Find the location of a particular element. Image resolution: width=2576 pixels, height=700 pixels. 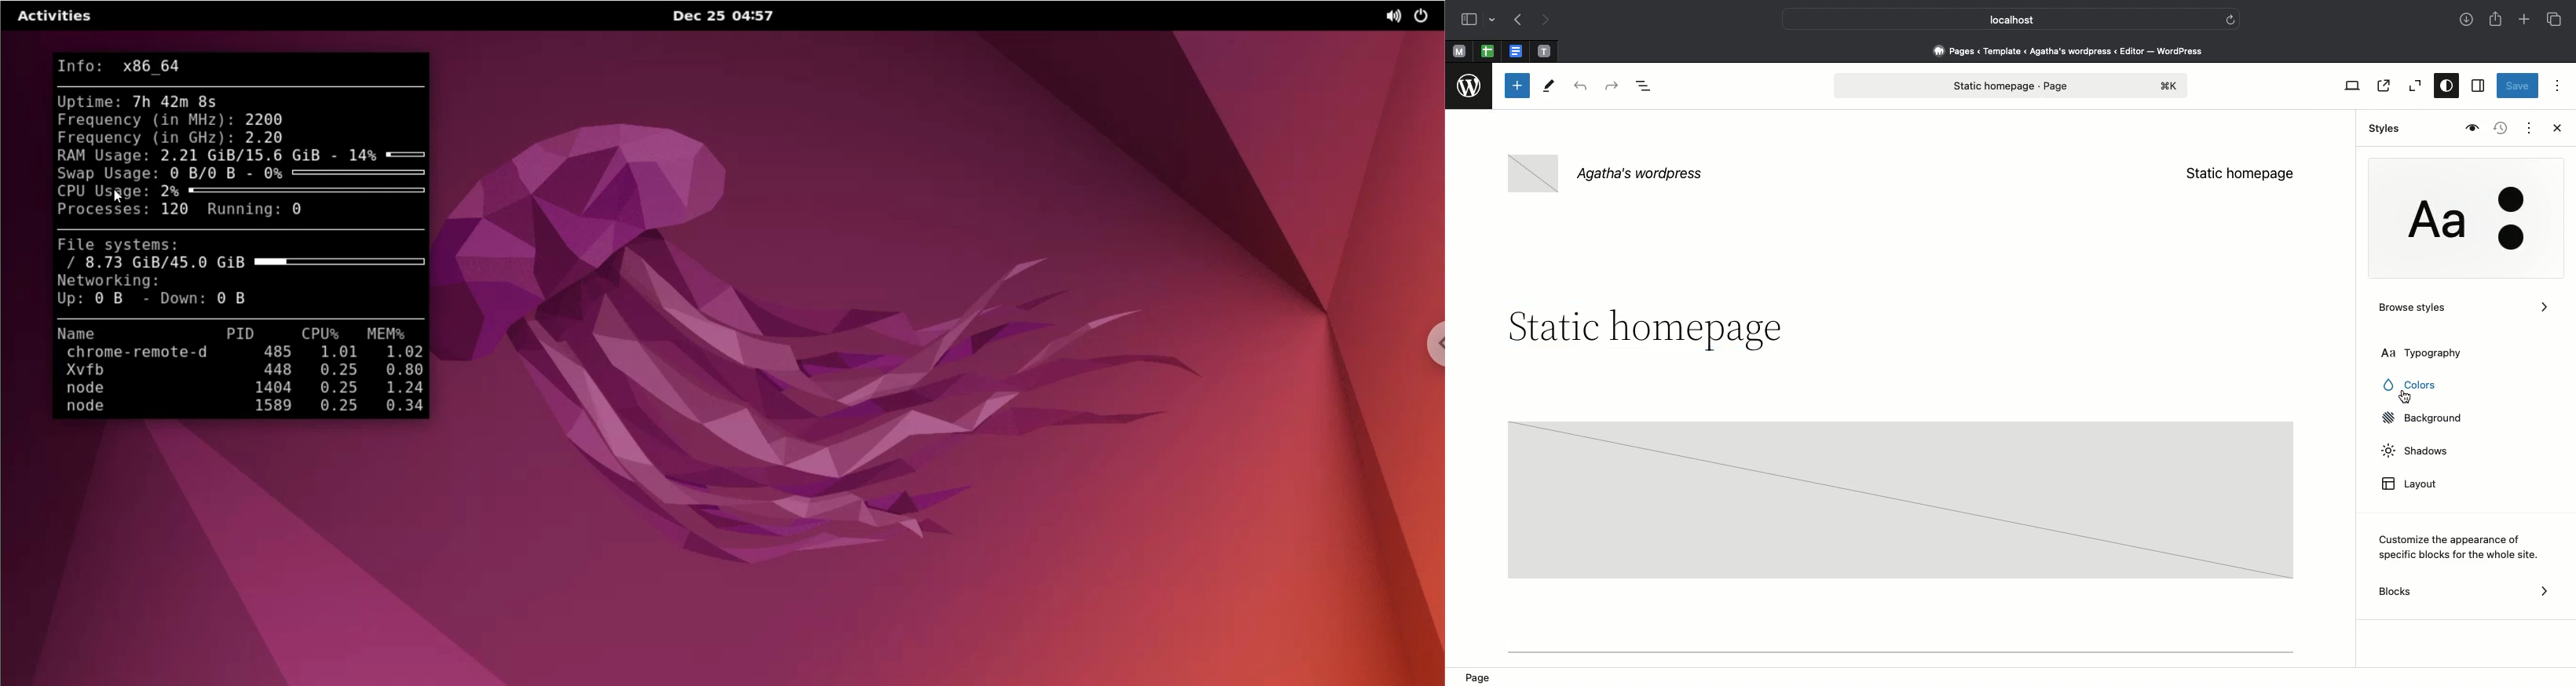

Pinned tab is located at coordinates (1545, 52).